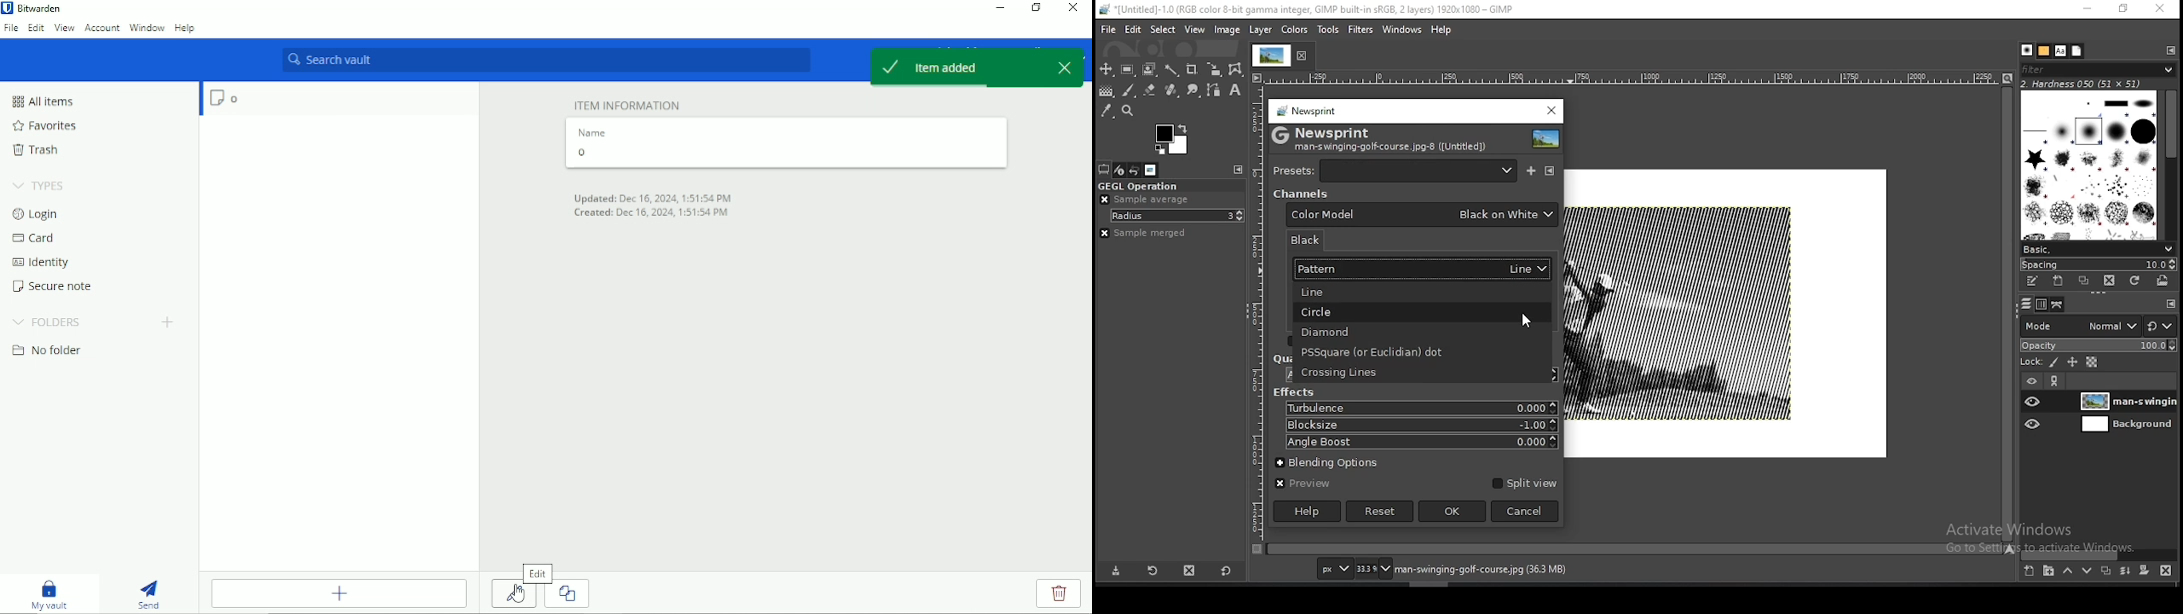 The height and width of the screenshot is (616, 2184). I want to click on merge layers, so click(2124, 571).